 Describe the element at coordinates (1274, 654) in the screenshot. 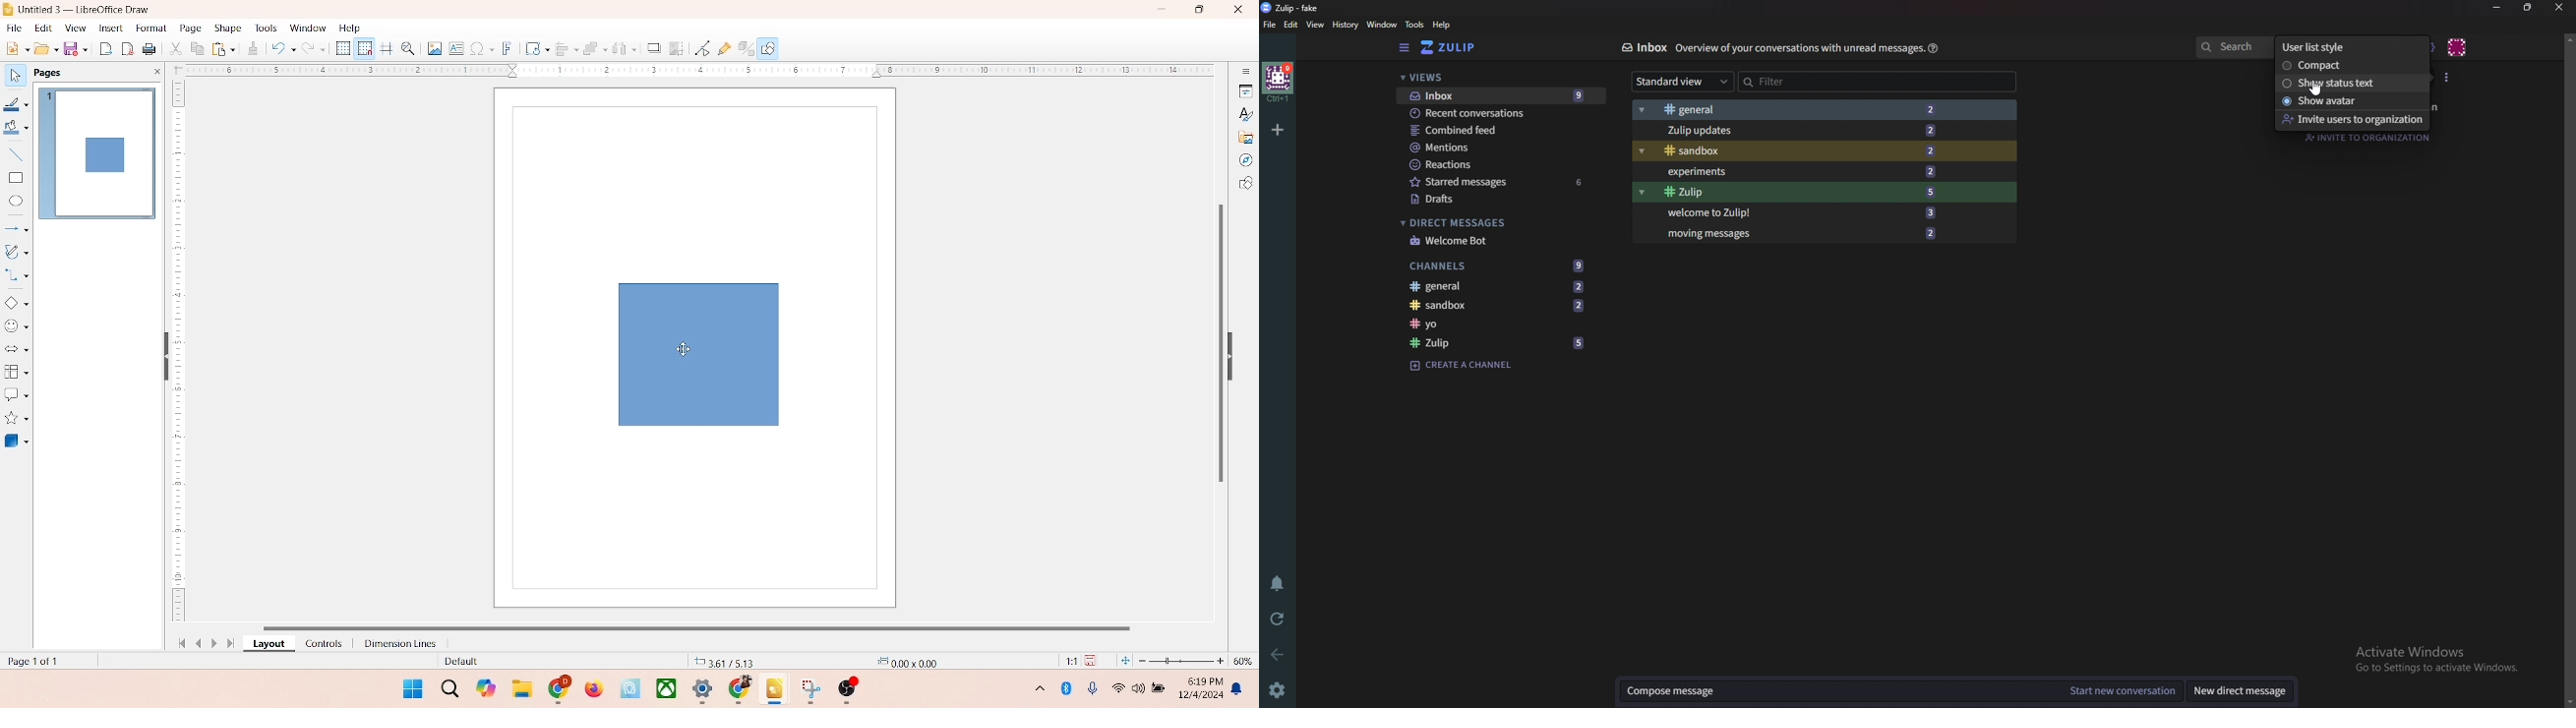

I see `back` at that location.